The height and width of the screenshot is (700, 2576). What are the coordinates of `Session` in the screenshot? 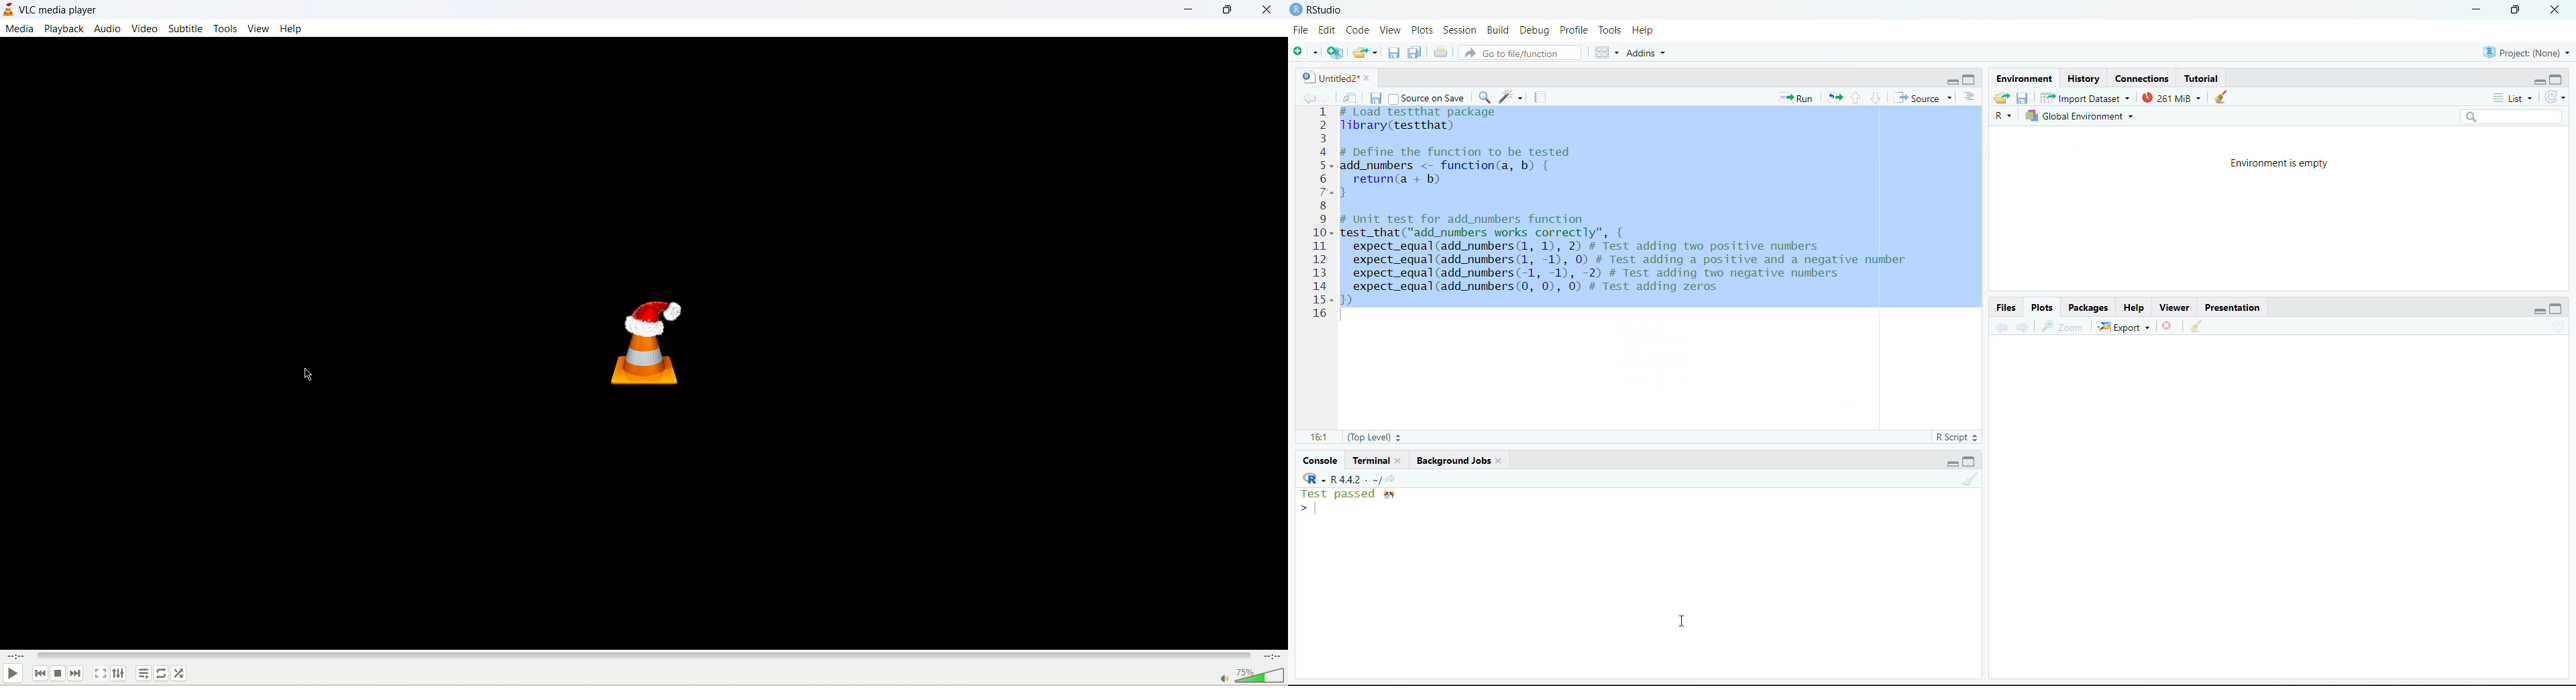 It's located at (1460, 30).